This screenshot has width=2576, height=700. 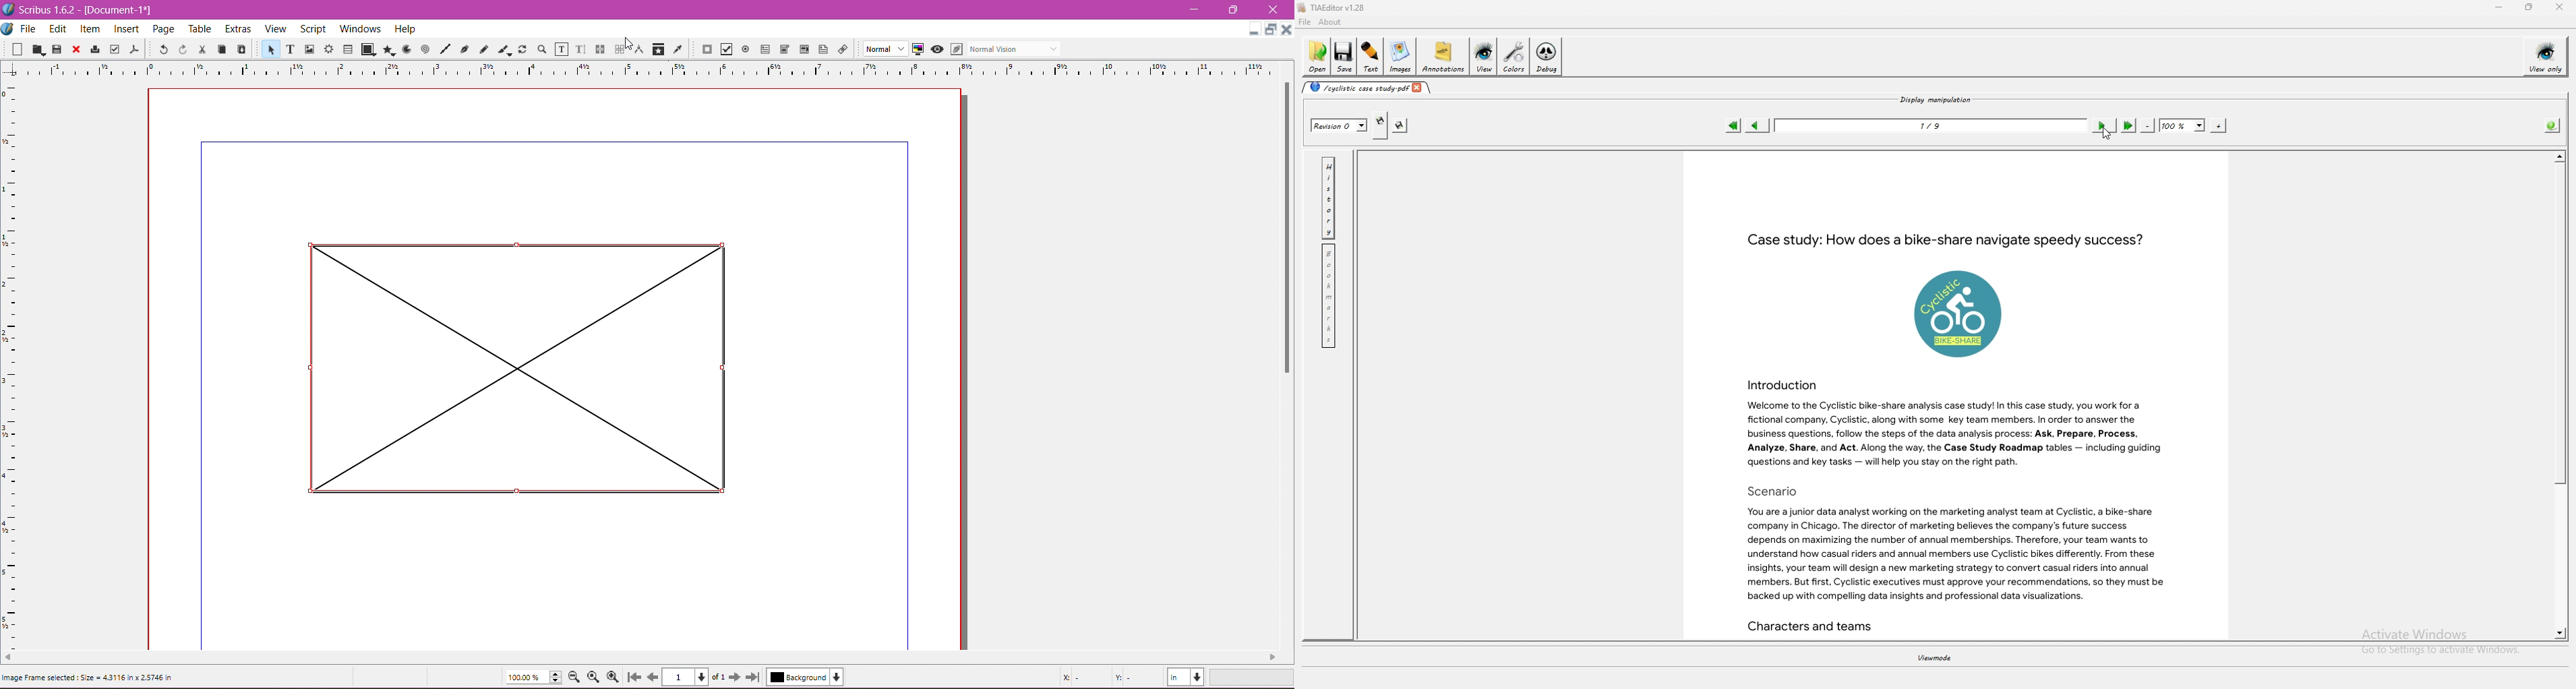 I want to click on Link Text Frames, so click(x=600, y=49).